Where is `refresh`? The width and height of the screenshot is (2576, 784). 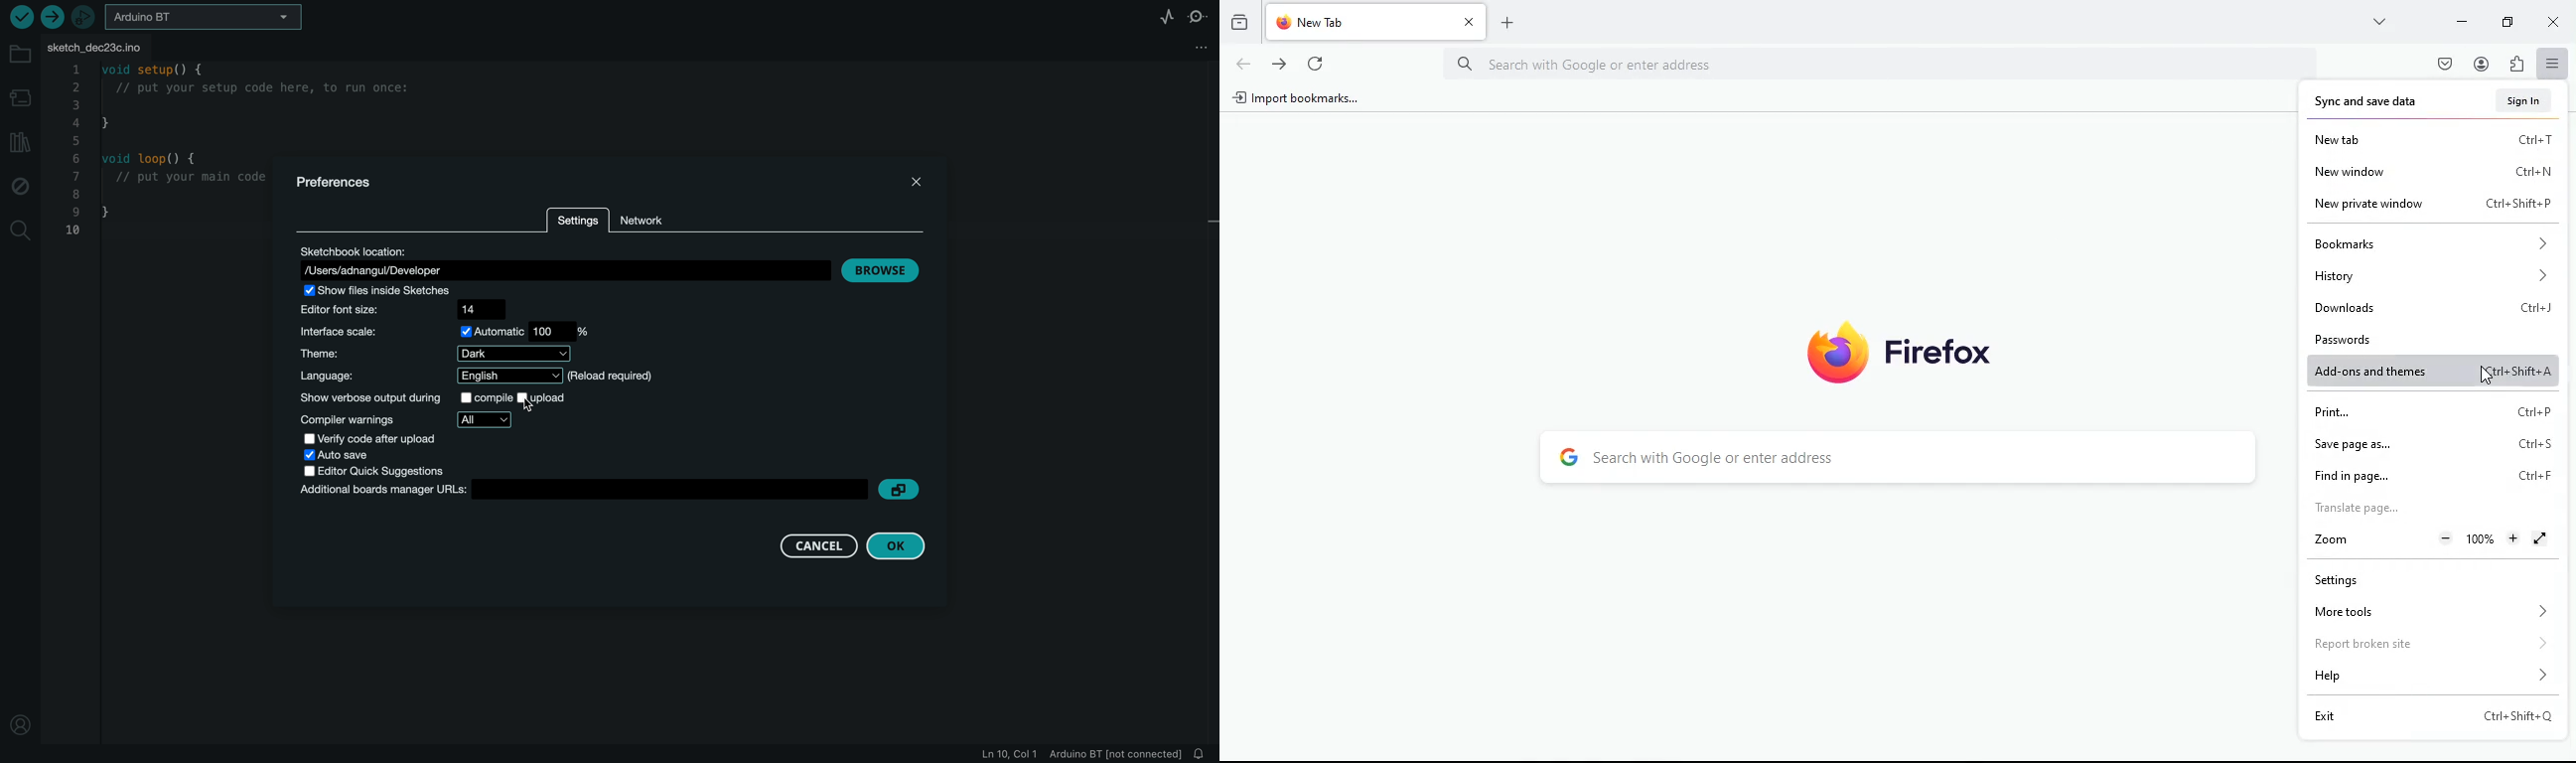 refresh is located at coordinates (1321, 66).